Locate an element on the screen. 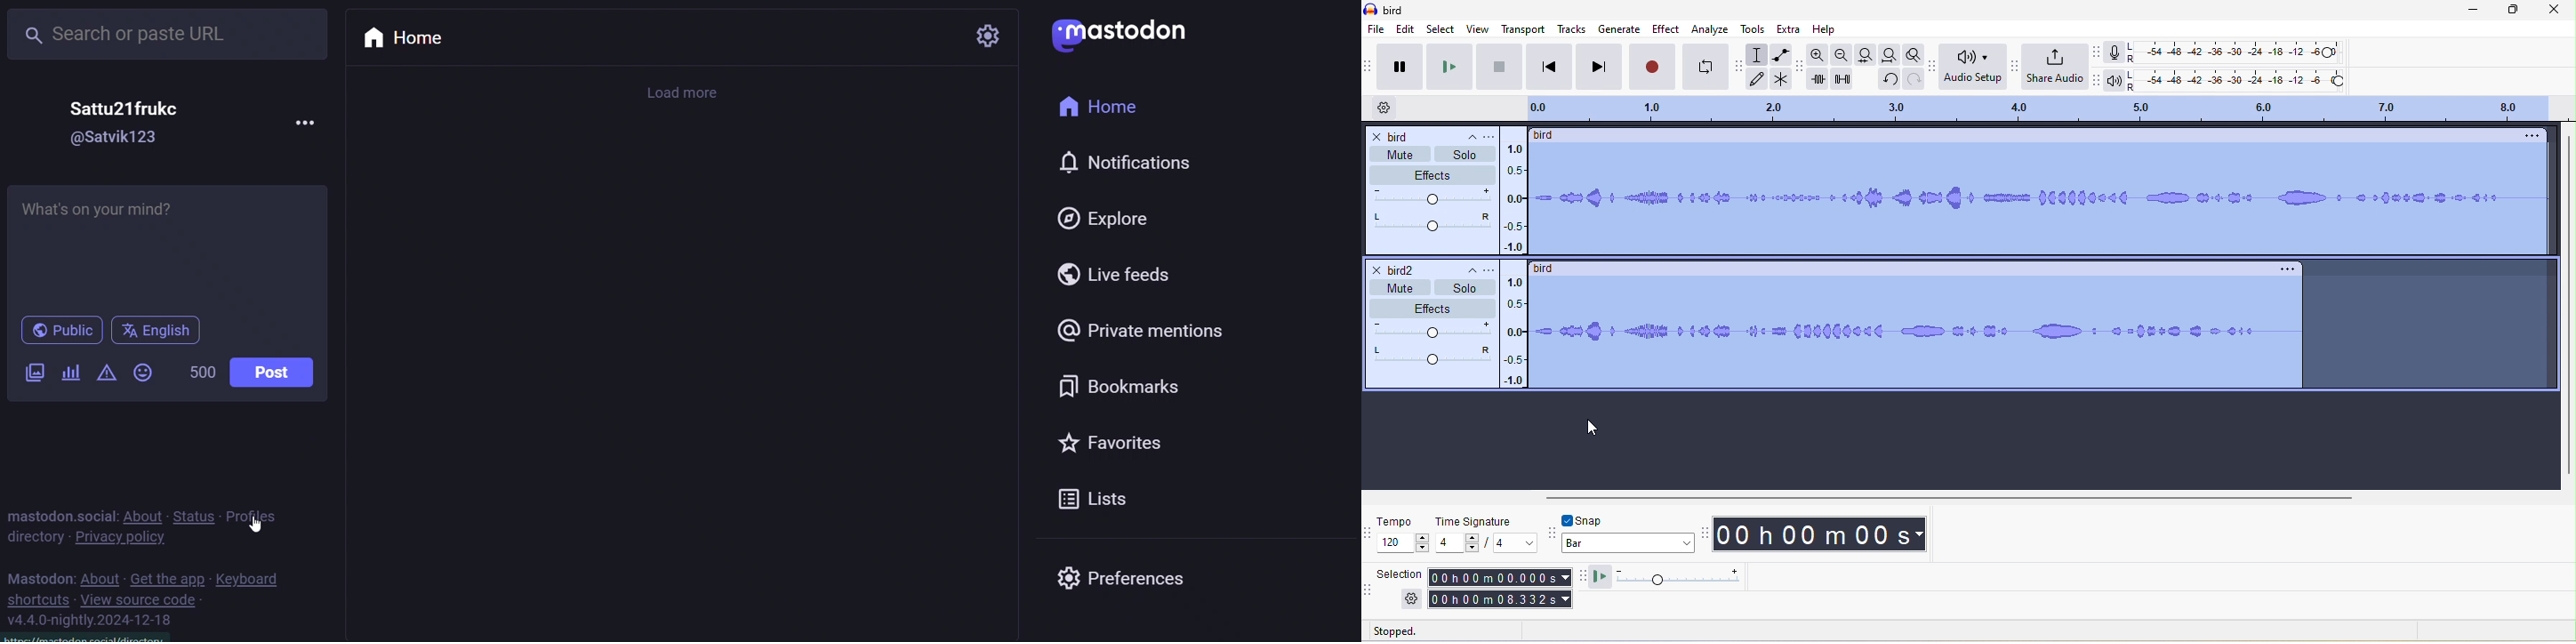 The width and height of the screenshot is (2576, 644). horizontal scroll bar is located at coordinates (1953, 501).